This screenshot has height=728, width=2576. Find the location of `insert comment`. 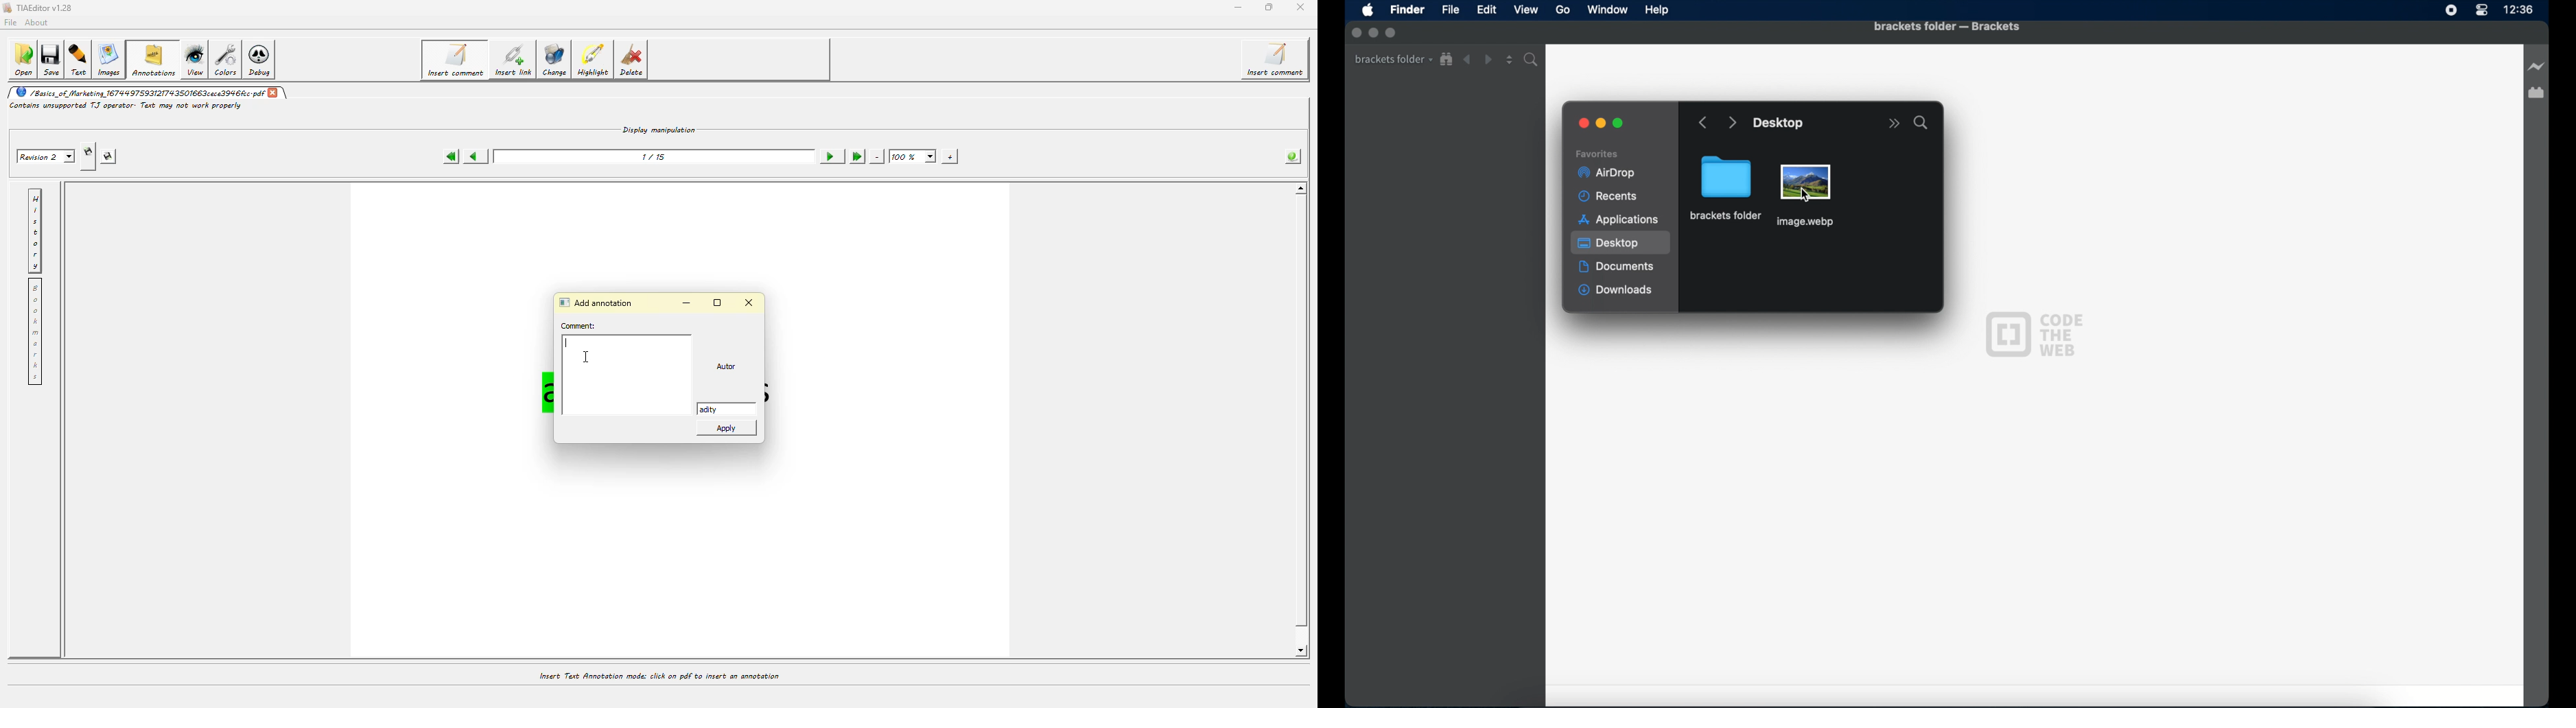

insert comment is located at coordinates (454, 60).